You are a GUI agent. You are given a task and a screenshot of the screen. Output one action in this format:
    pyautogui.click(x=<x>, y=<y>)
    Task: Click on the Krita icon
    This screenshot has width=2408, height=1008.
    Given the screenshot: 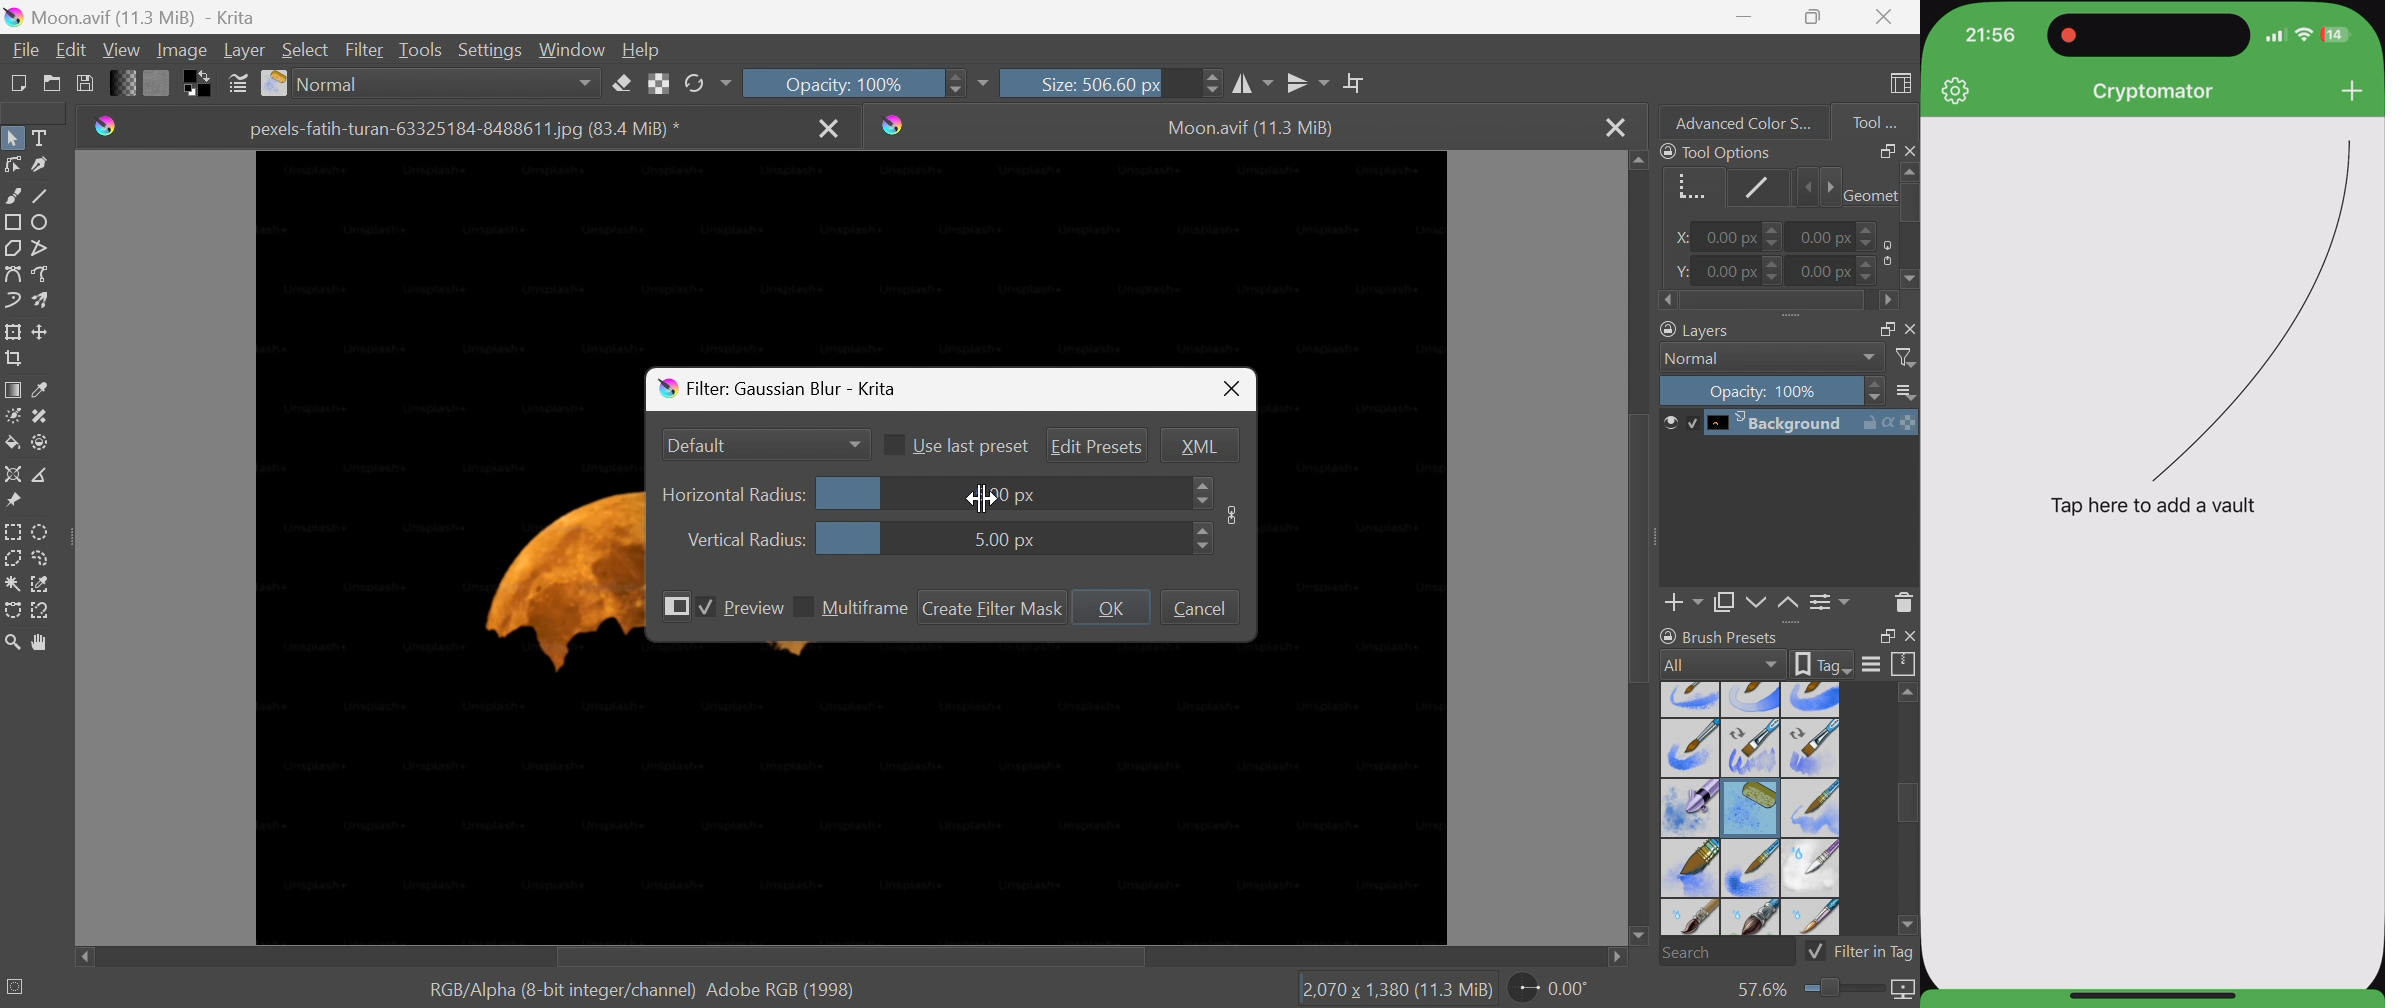 What is the action you would take?
    pyautogui.click(x=898, y=125)
    